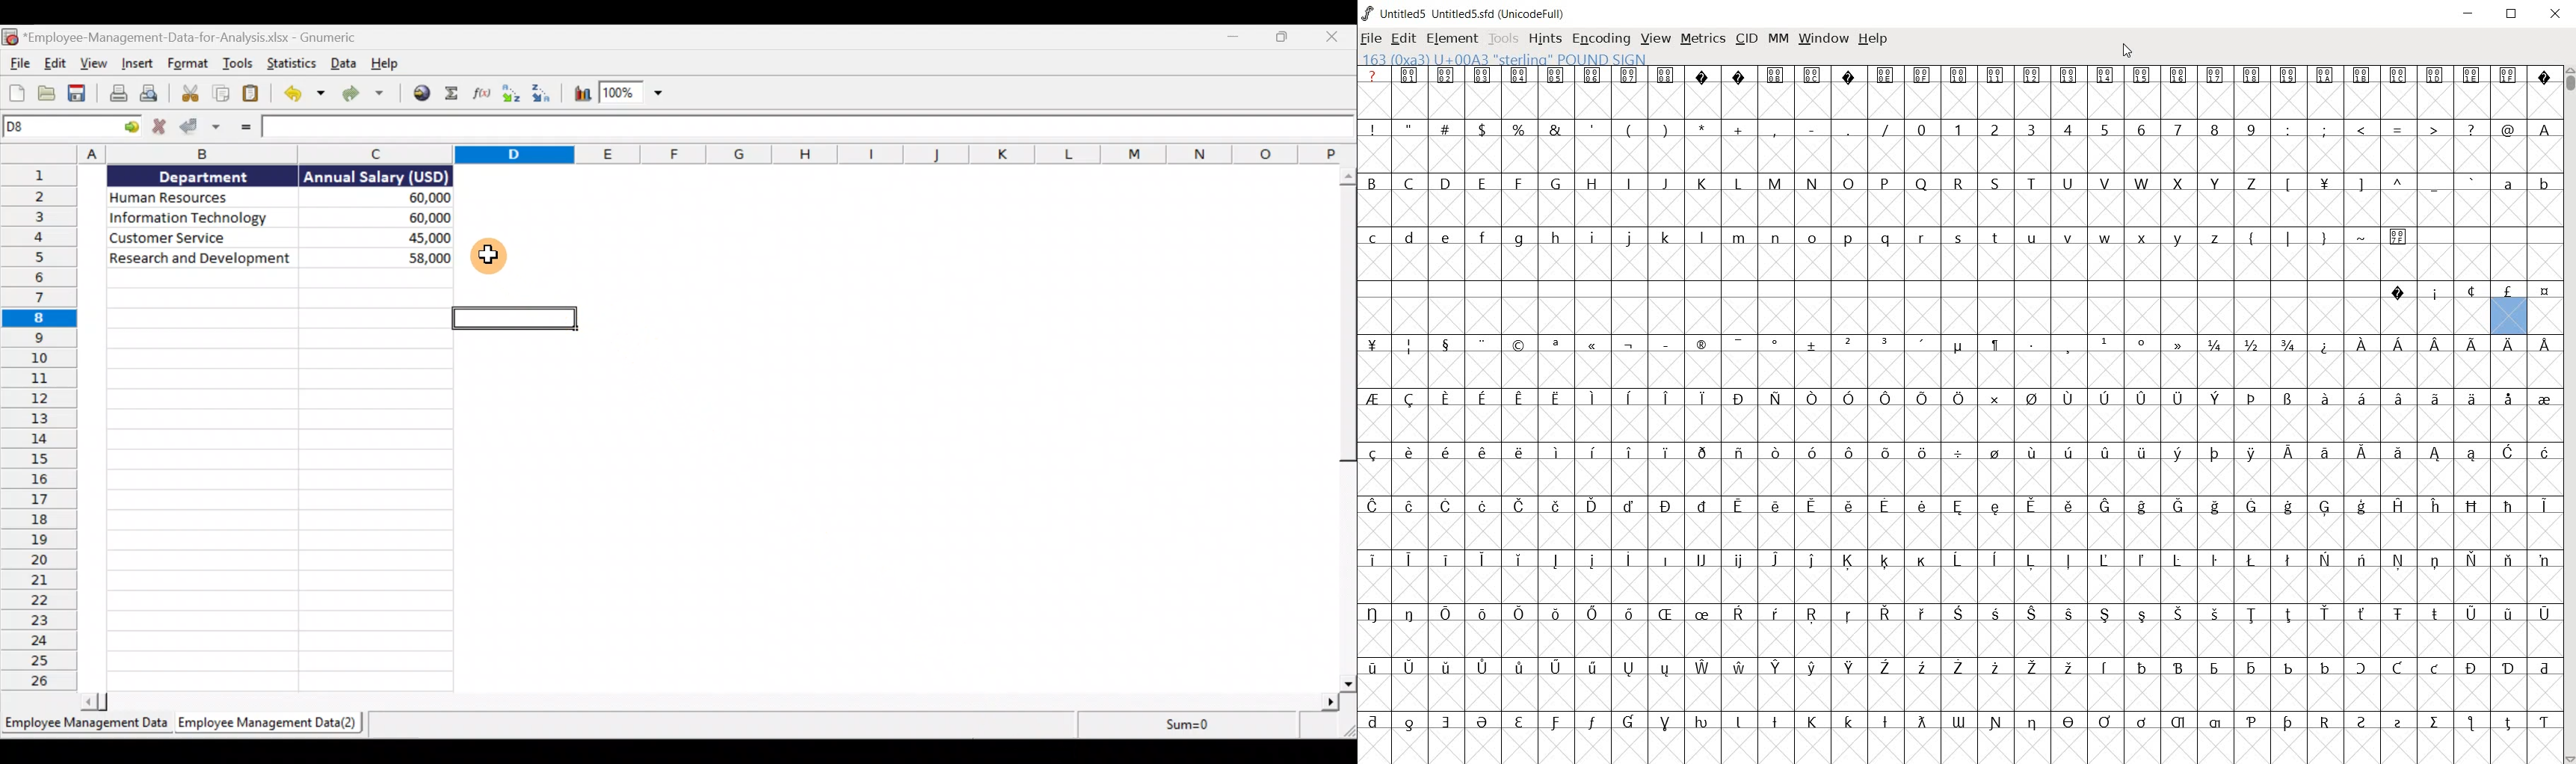 This screenshot has width=2576, height=784. I want to click on Sheet 2, so click(274, 726).